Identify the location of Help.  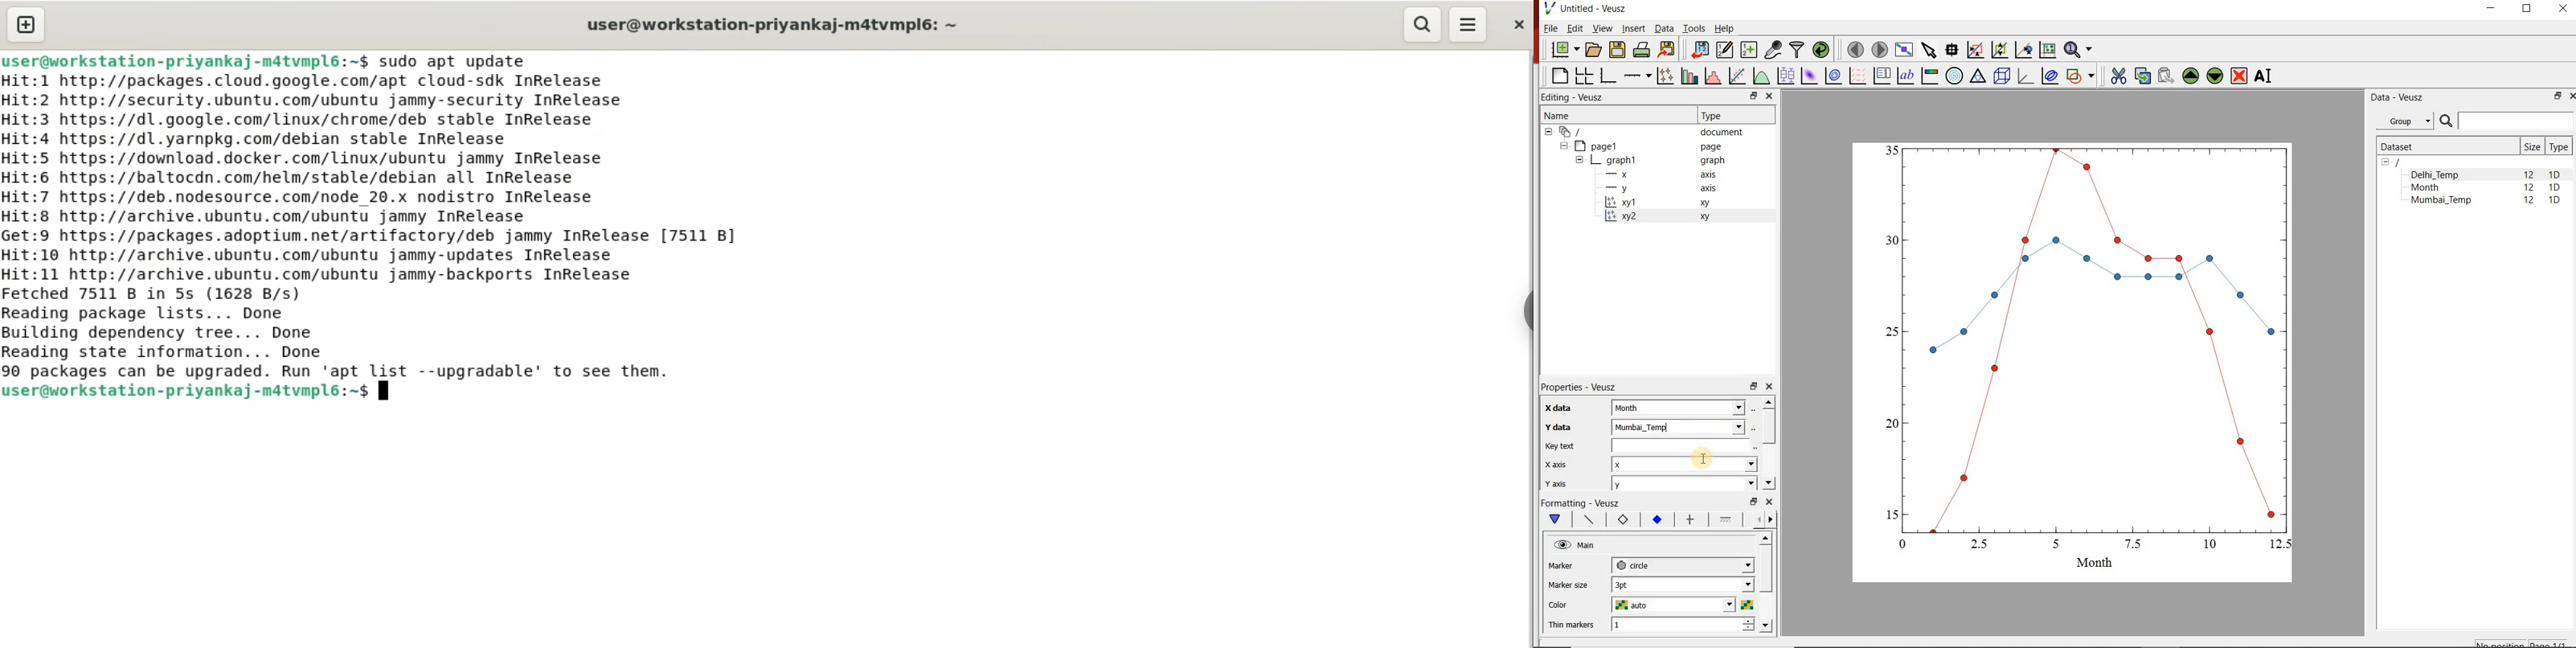
(1725, 28).